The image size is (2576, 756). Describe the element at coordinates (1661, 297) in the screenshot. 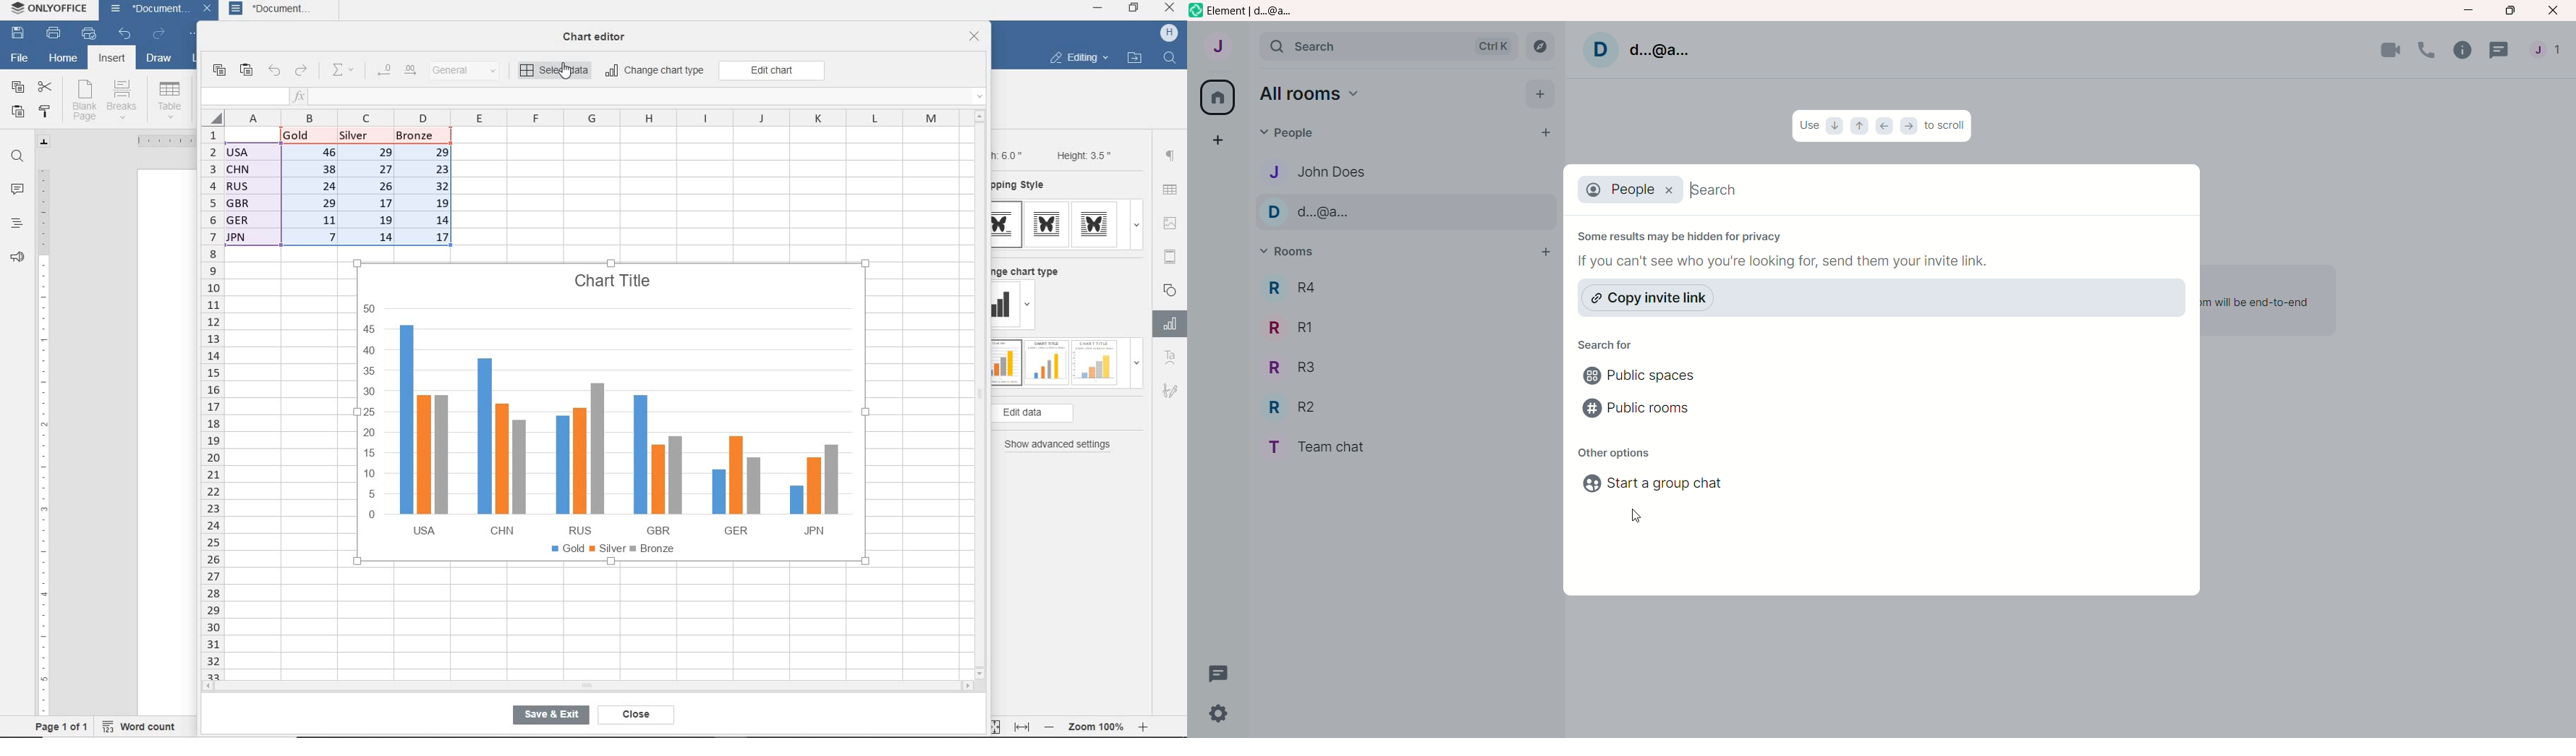

I see ` copy invite link` at that location.